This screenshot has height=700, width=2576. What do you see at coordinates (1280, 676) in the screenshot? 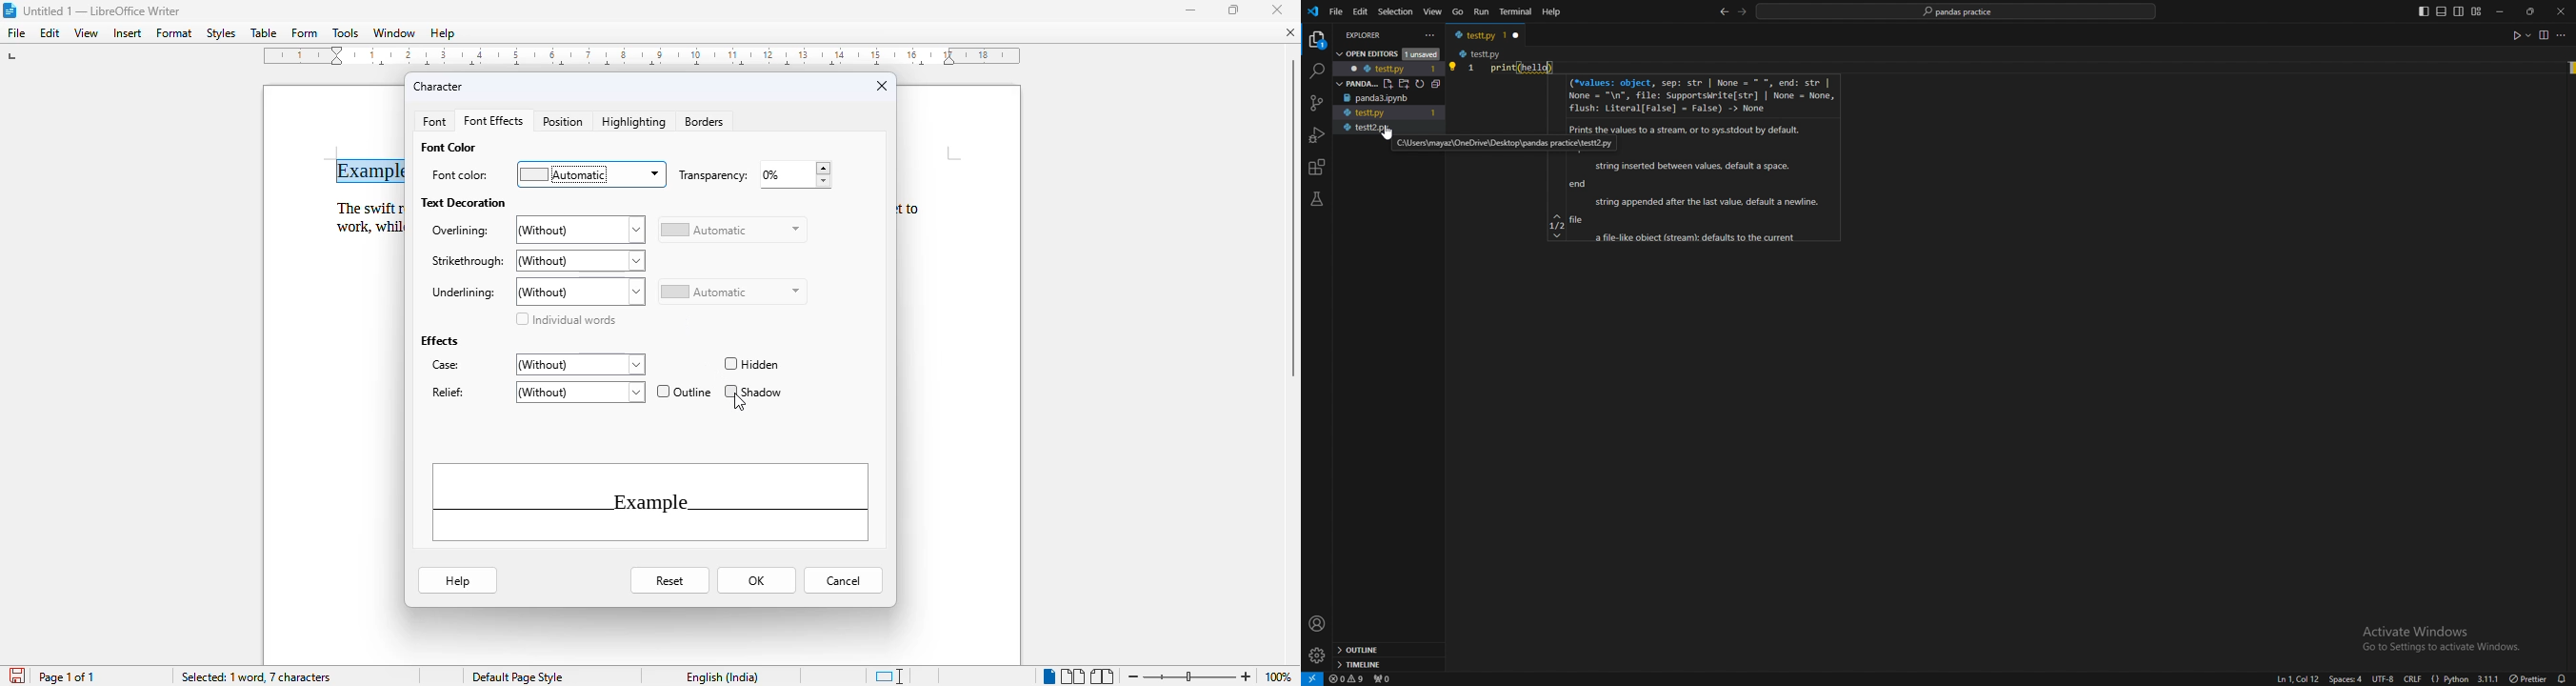
I see `100% (zoom level)` at bounding box center [1280, 676].